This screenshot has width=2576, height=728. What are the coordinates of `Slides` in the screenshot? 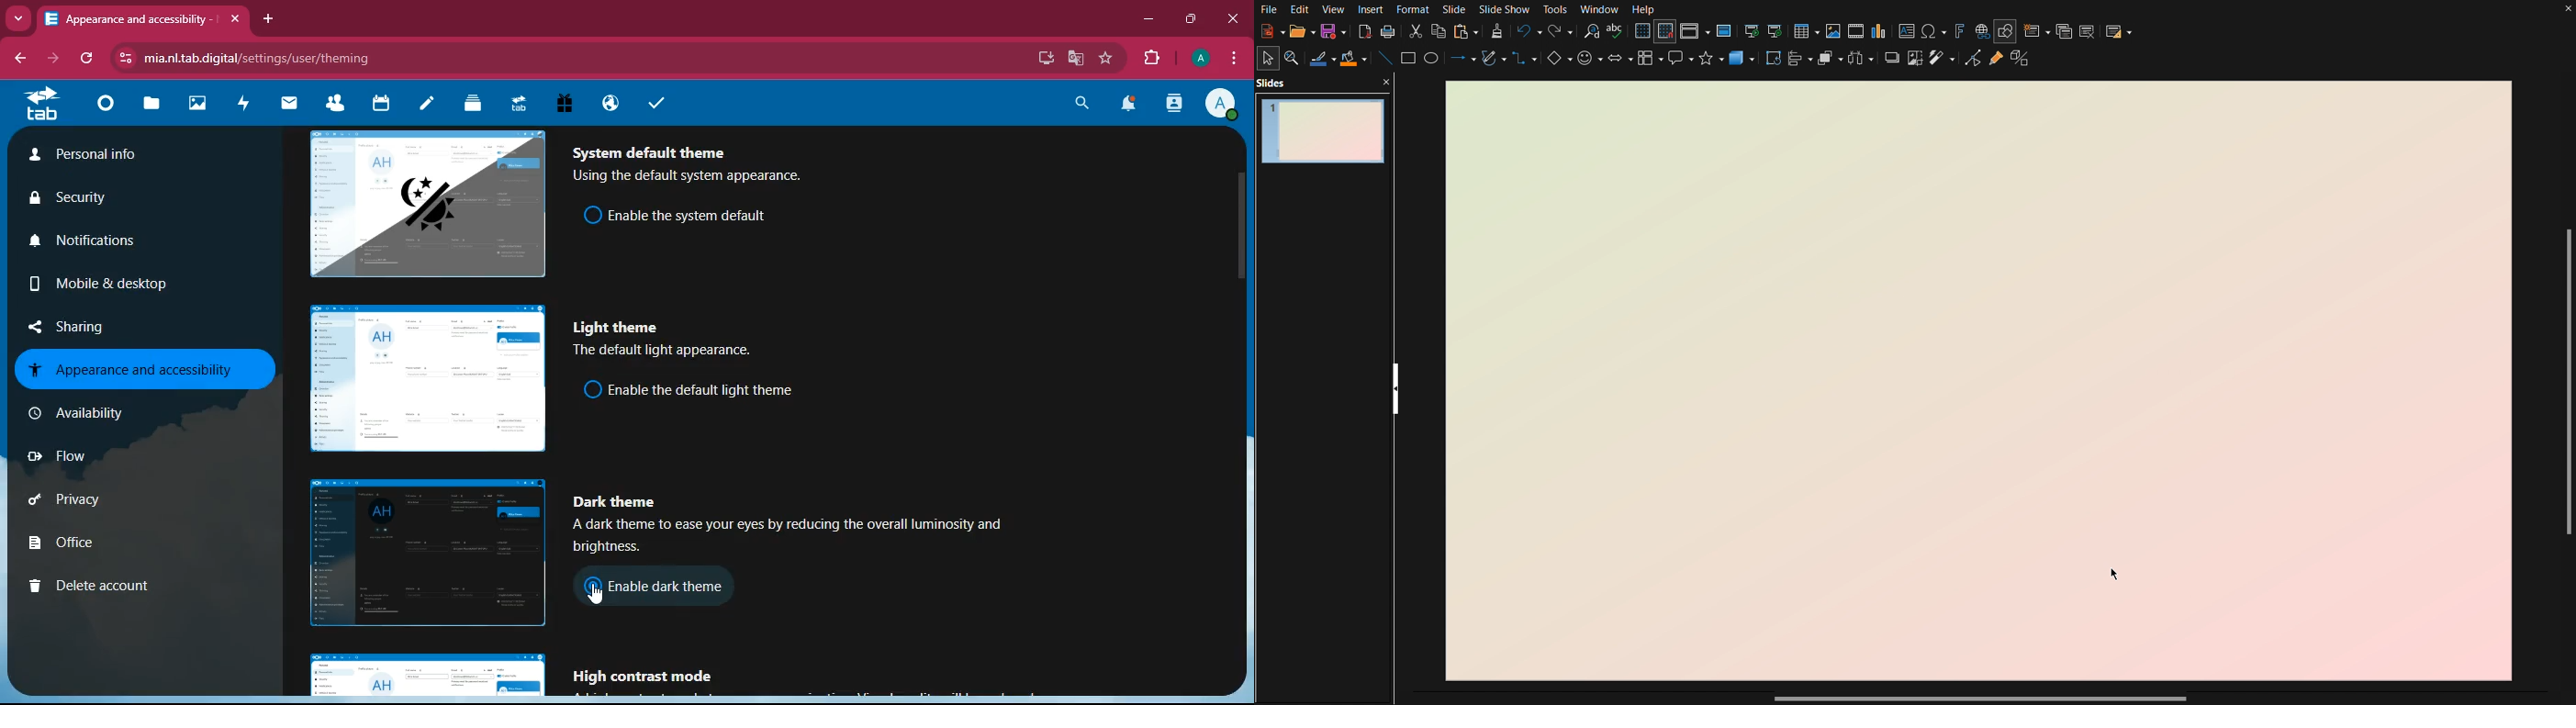 It's located at (1275, 83).